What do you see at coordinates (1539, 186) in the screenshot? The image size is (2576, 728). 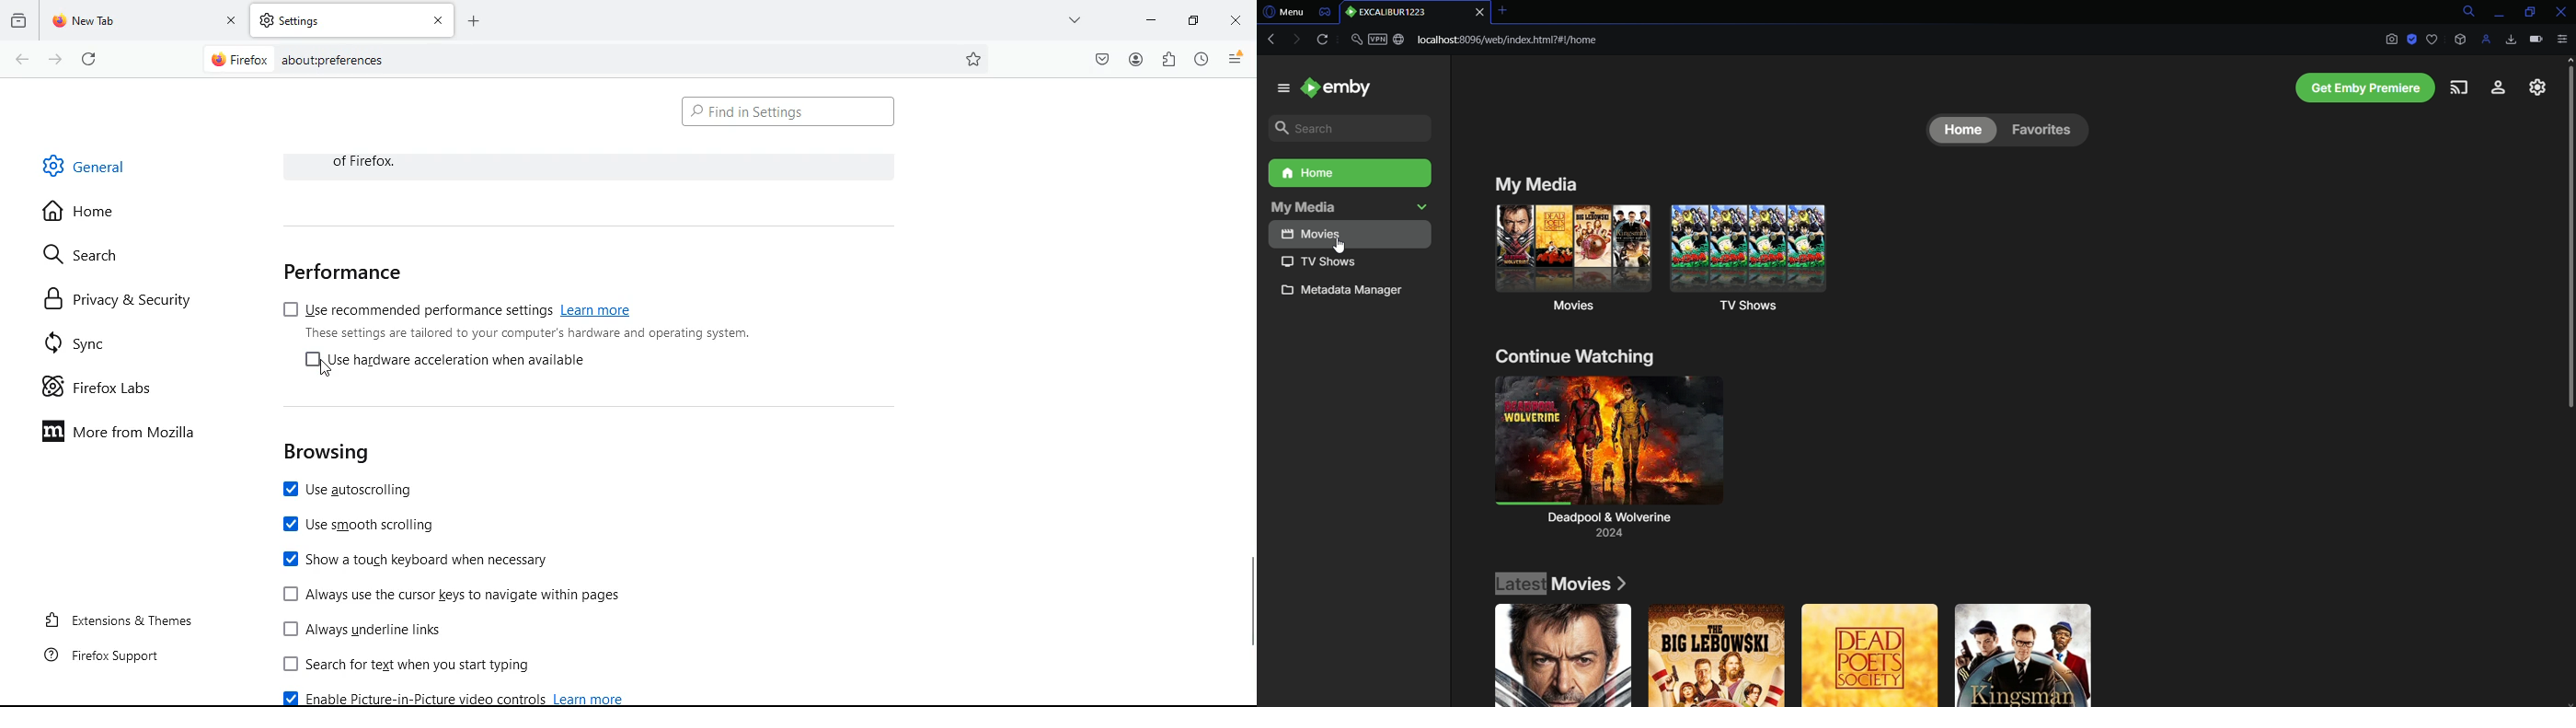 I see `My Media` at bounding box center [1539, 186].